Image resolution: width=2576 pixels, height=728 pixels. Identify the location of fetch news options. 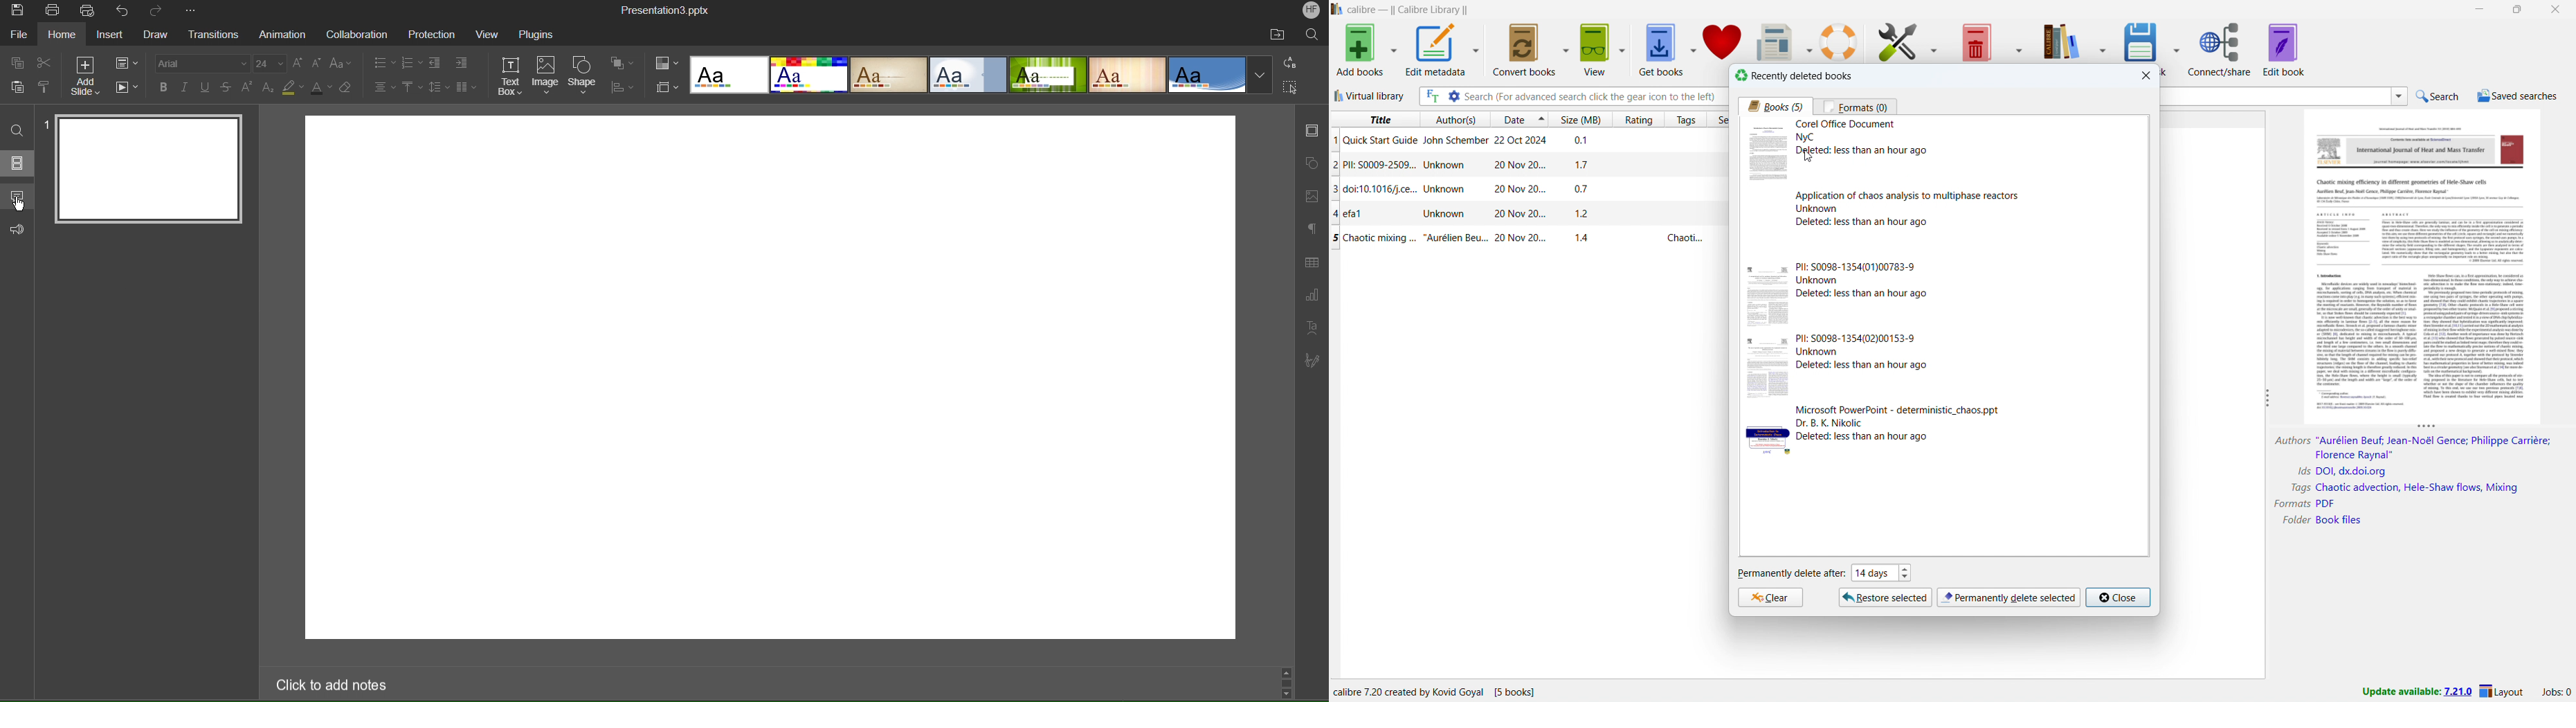
(1806, 41).